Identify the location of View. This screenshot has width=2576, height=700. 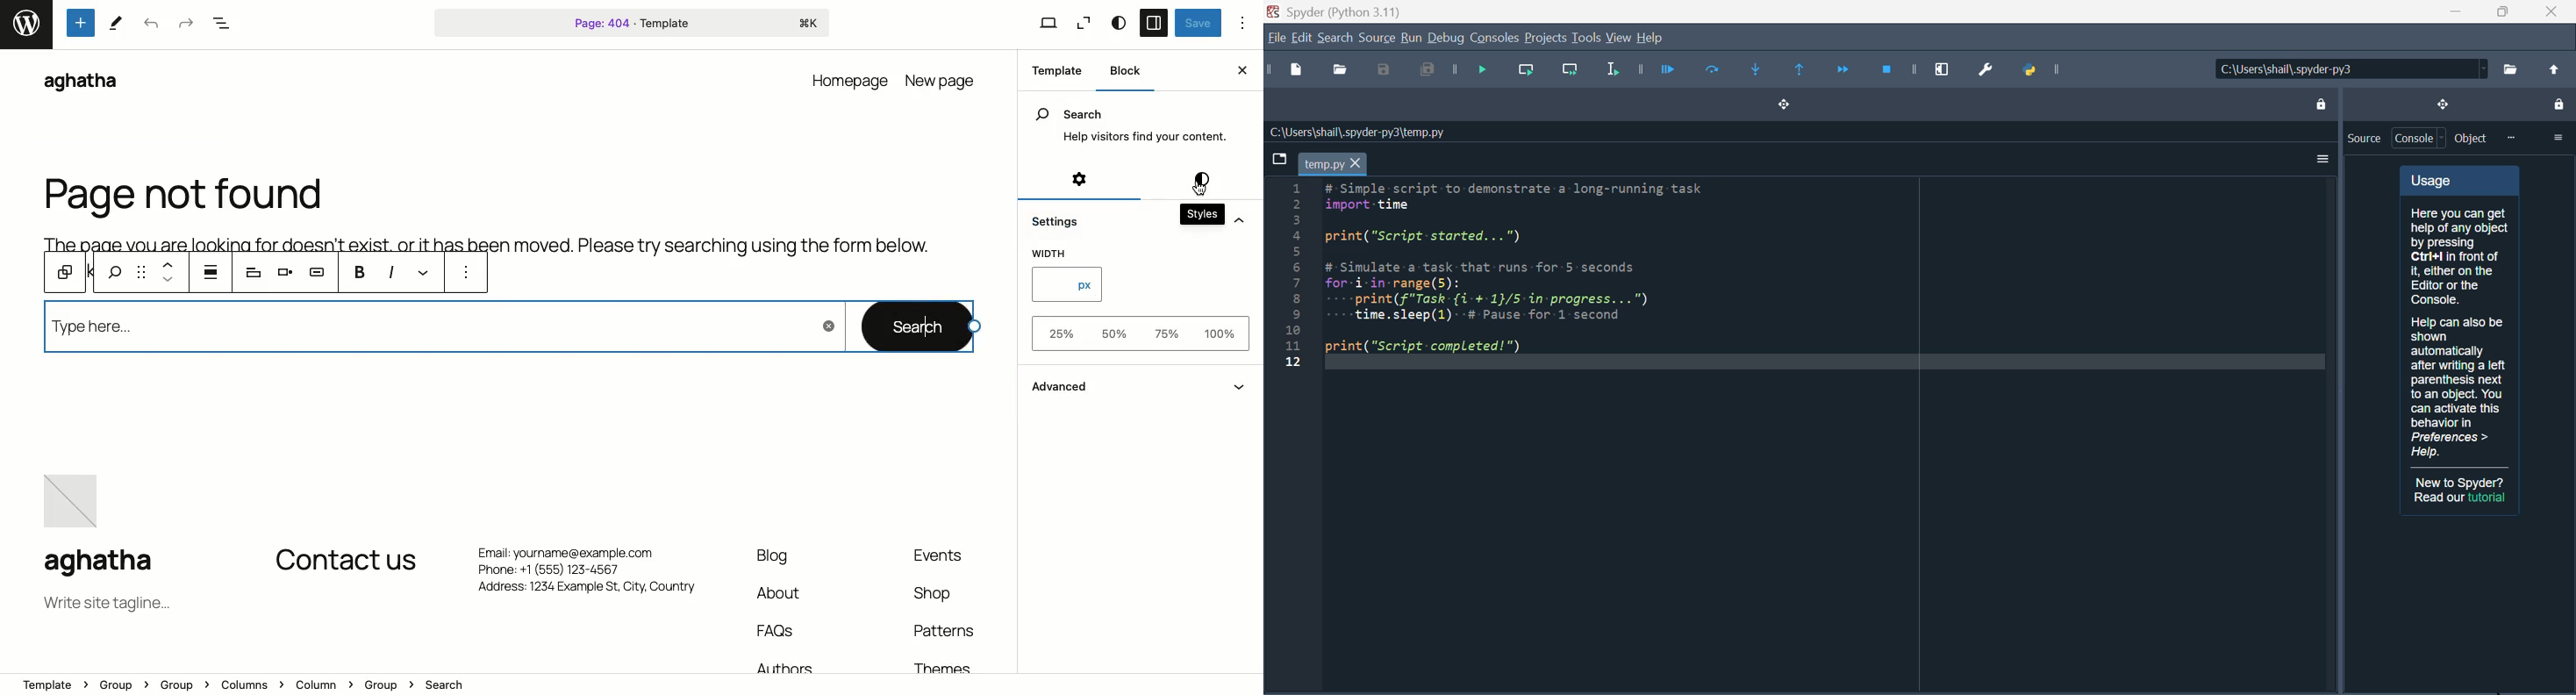
(1039, 22).